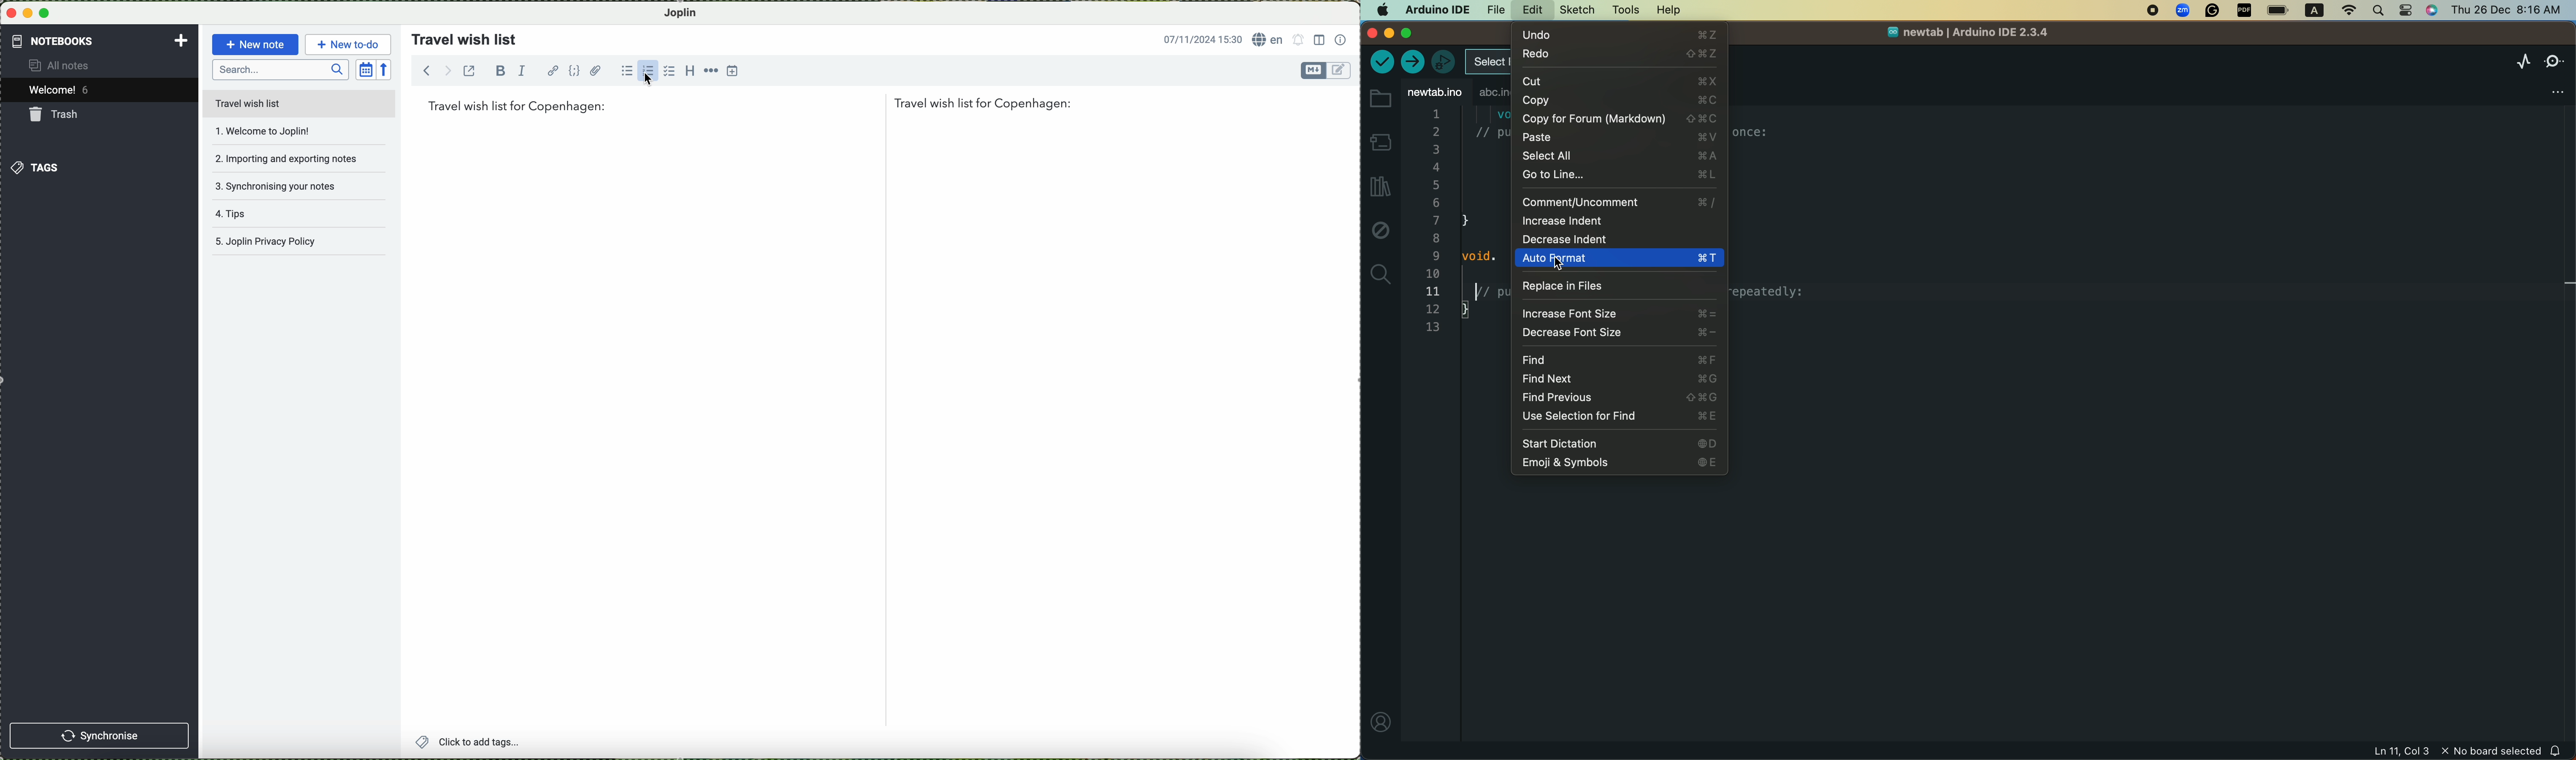  Describe the element at coordinates (1619, 463) in the screenshot. I see `emoji` at that location.